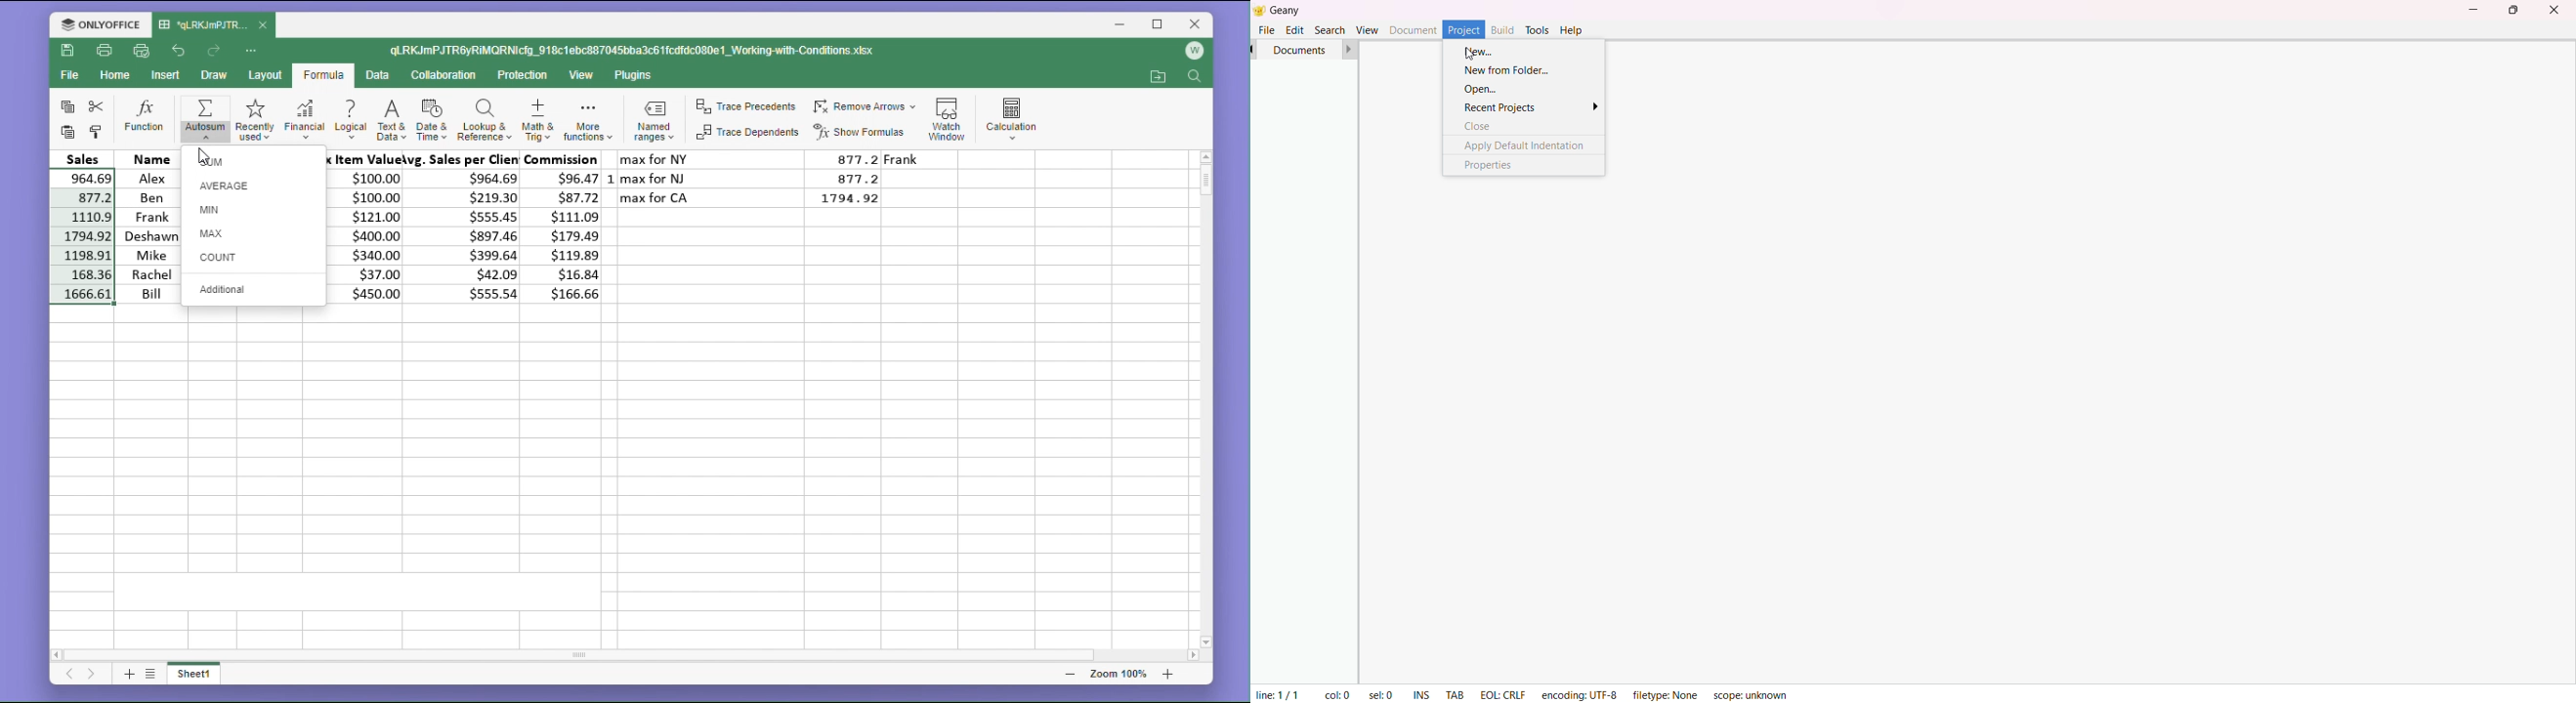 This screenshot has width=2576, height=728. Describe the element at coordinates (1380, 693) in the screenshot. I see `sel: 0` at that location.